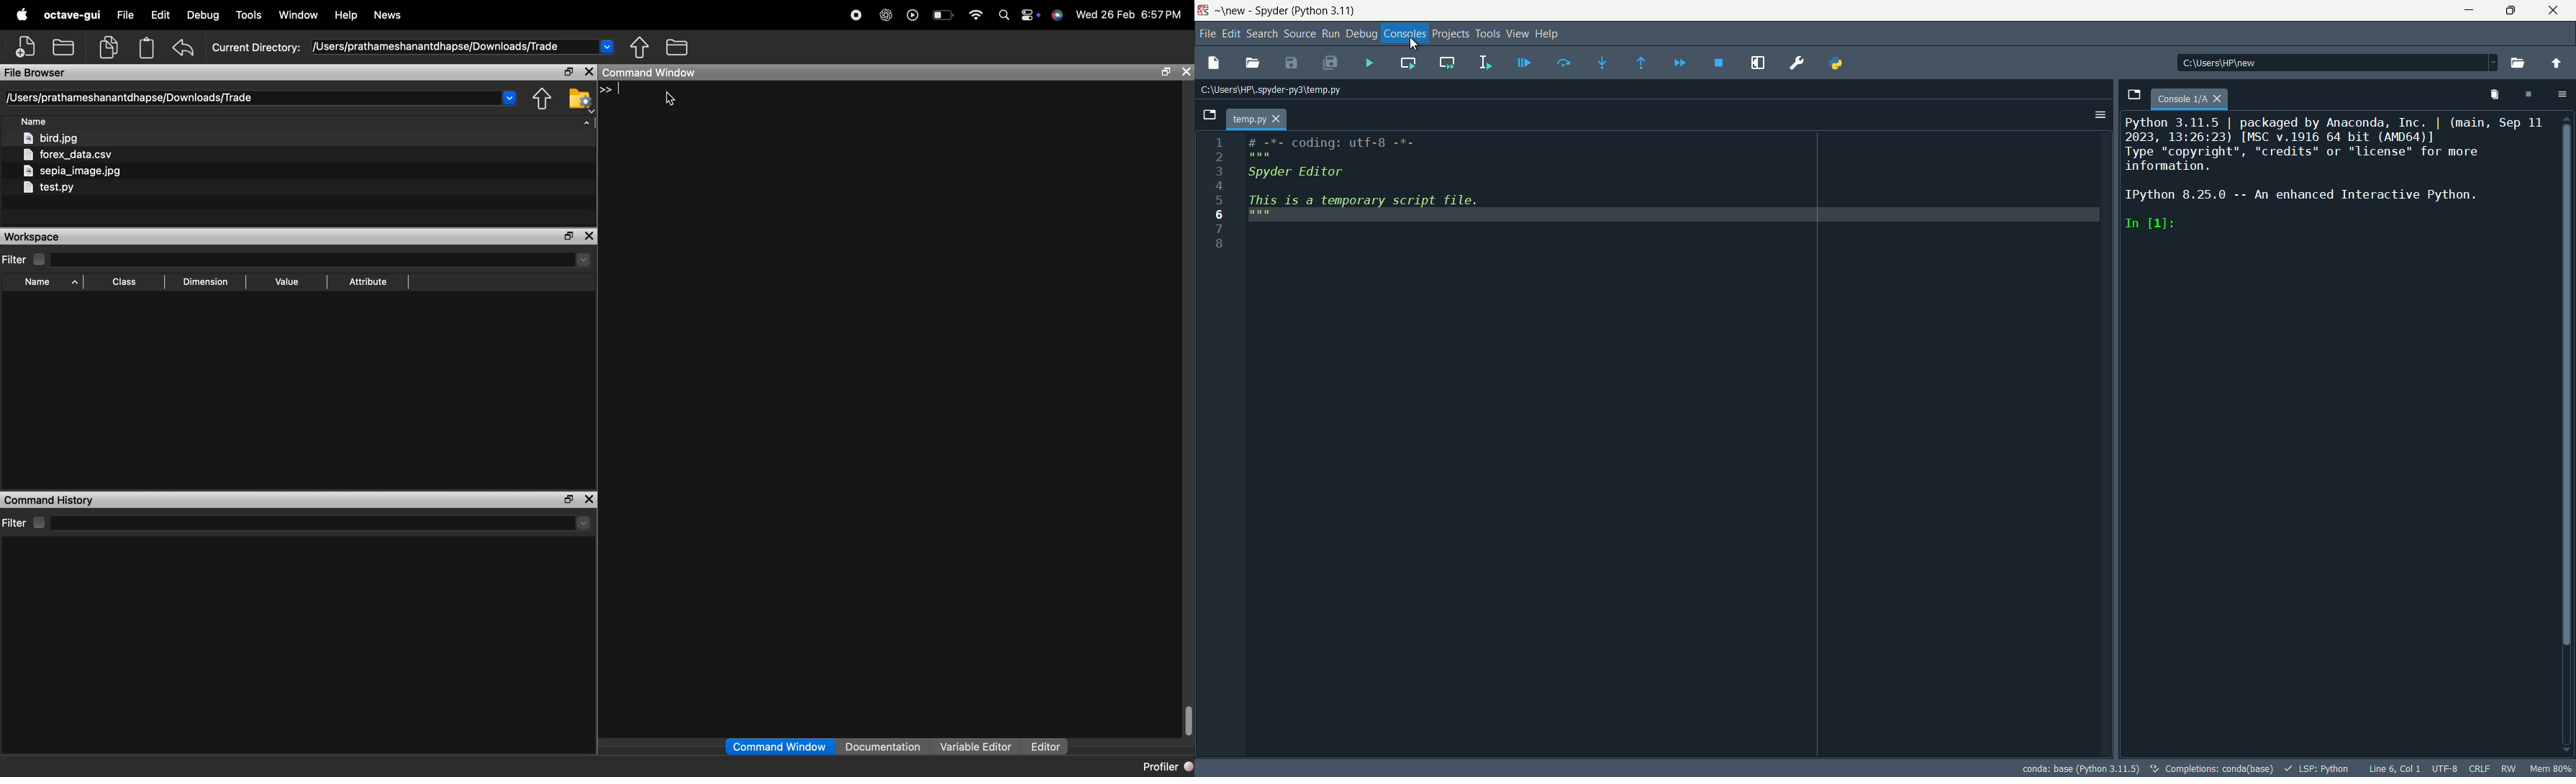 The height and width of the screenshot is (784, 2576). I want to click on view menu, so click(1518, 34).